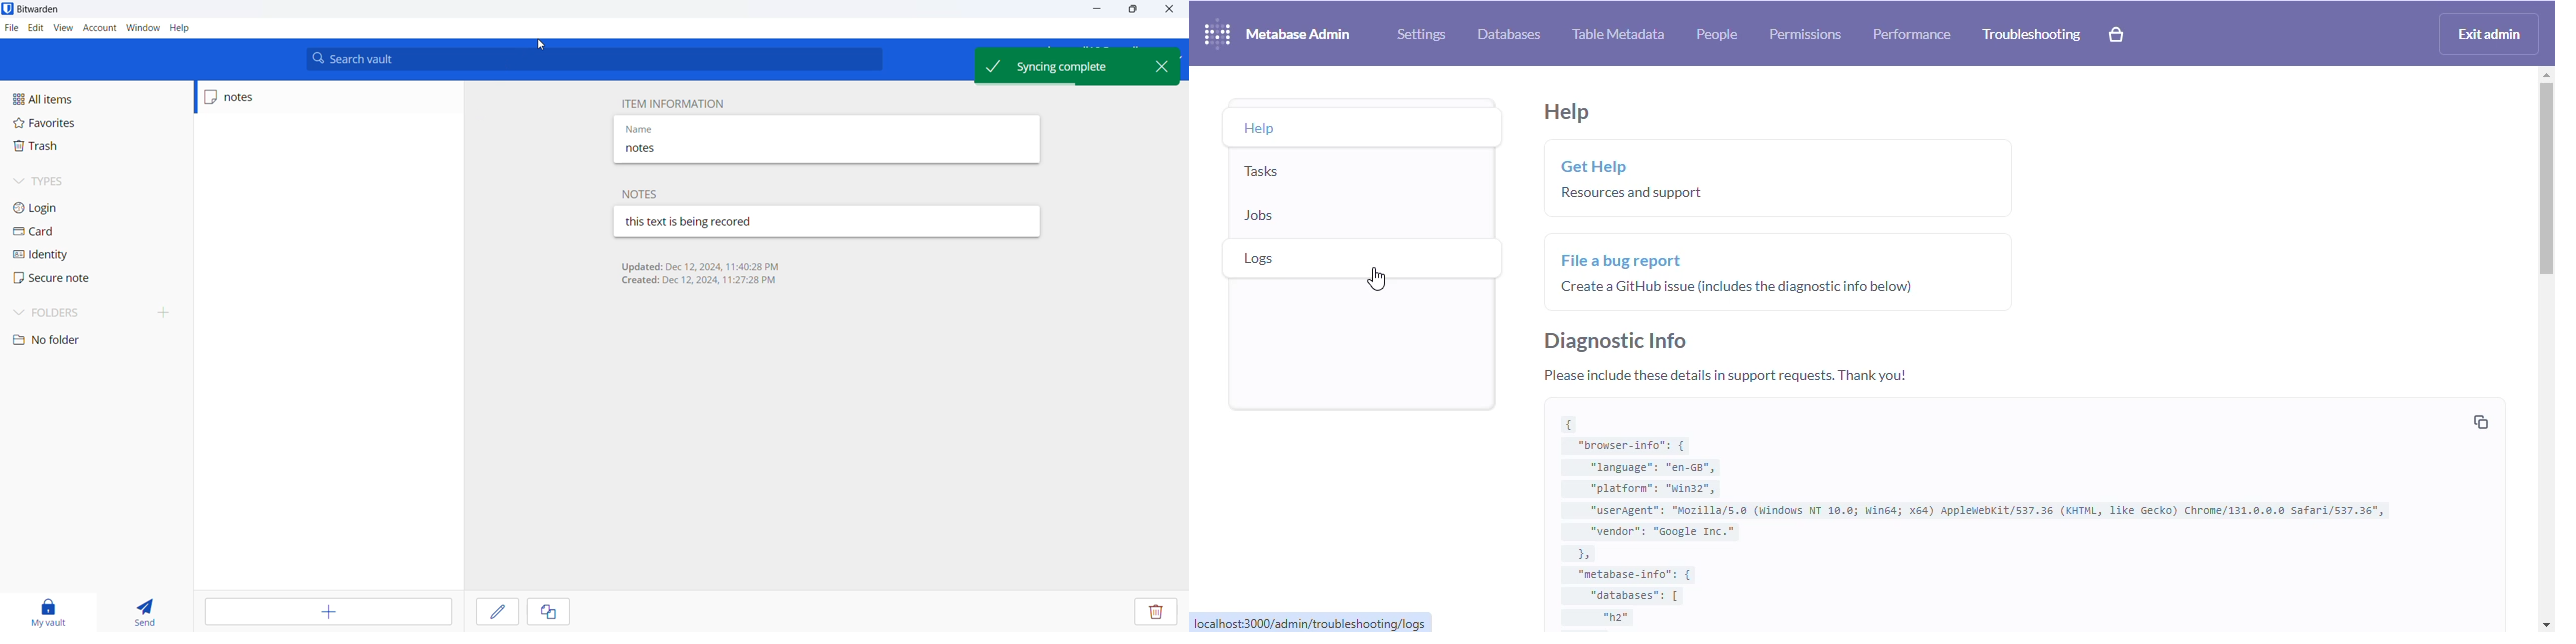 The width and height of the screenshot is (2576, 644). What do you see at coordinates (46, 610) in the screenshot?
I see `My vault ` at bounding box center [46, 610].